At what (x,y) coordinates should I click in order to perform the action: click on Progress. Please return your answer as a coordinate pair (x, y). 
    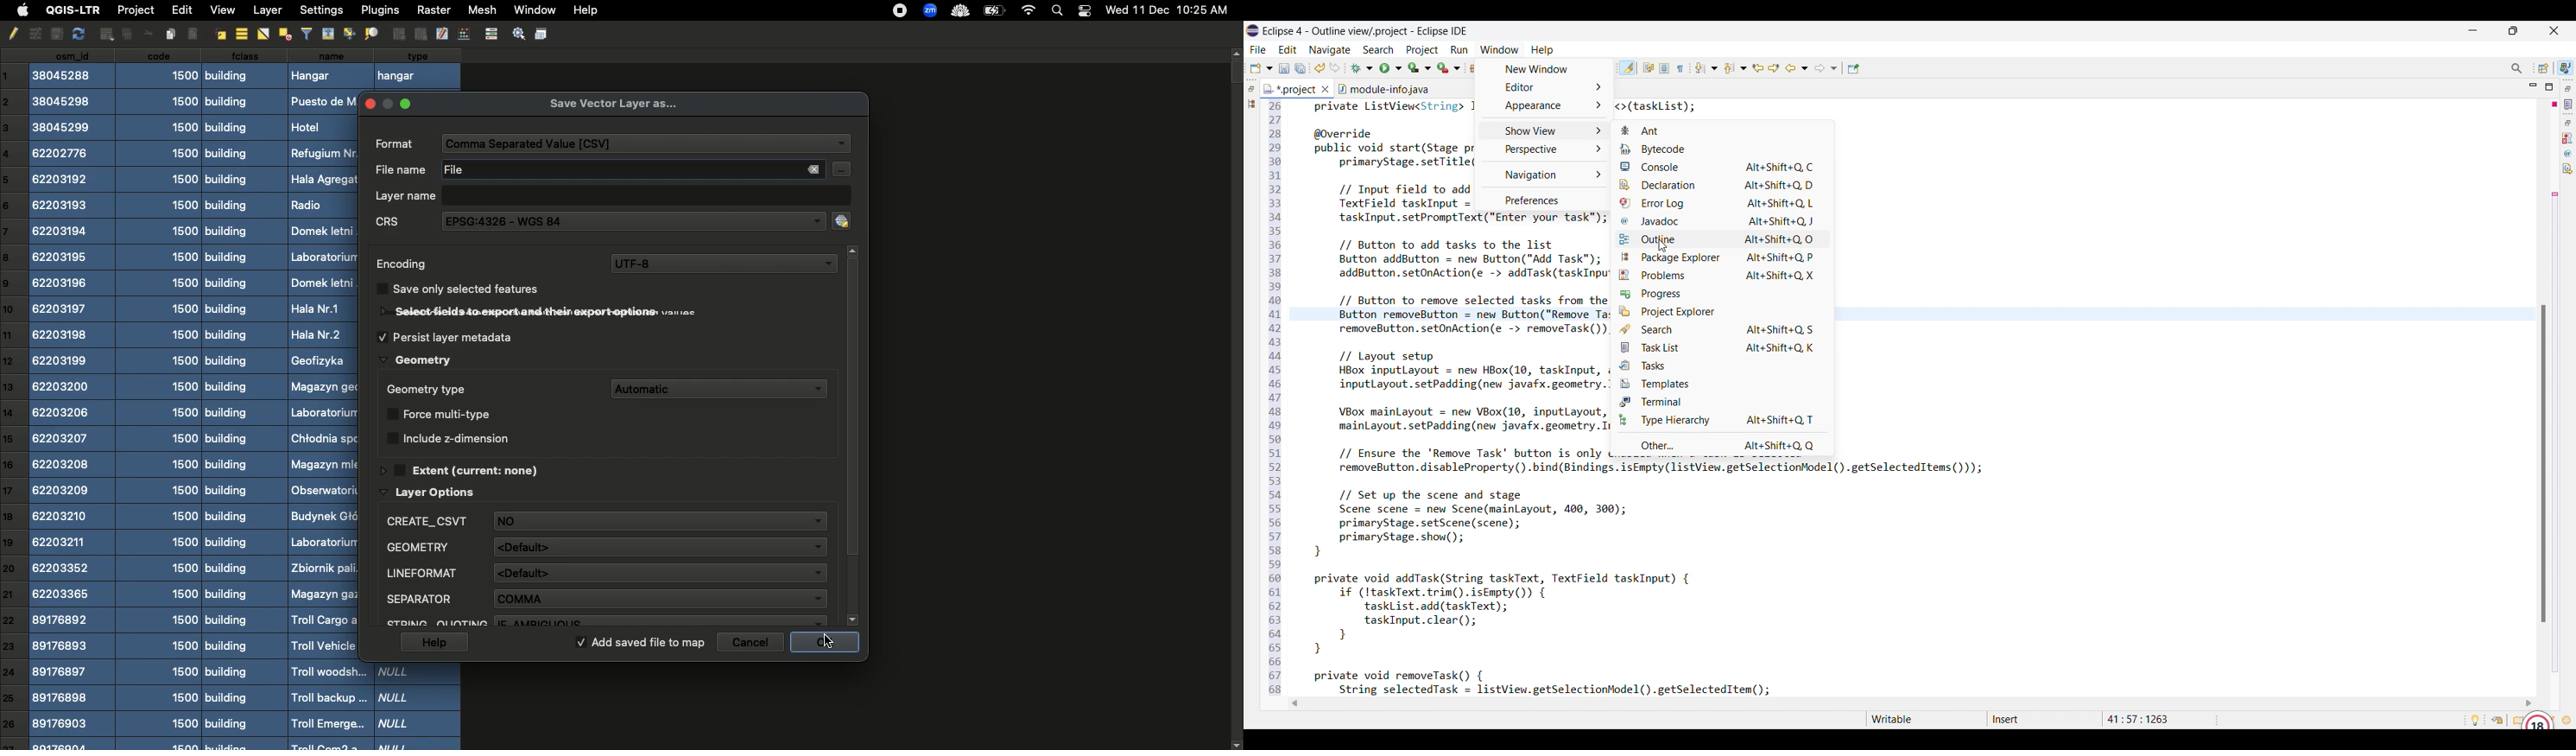
    Looking at the image, I should click on (1720, 294).